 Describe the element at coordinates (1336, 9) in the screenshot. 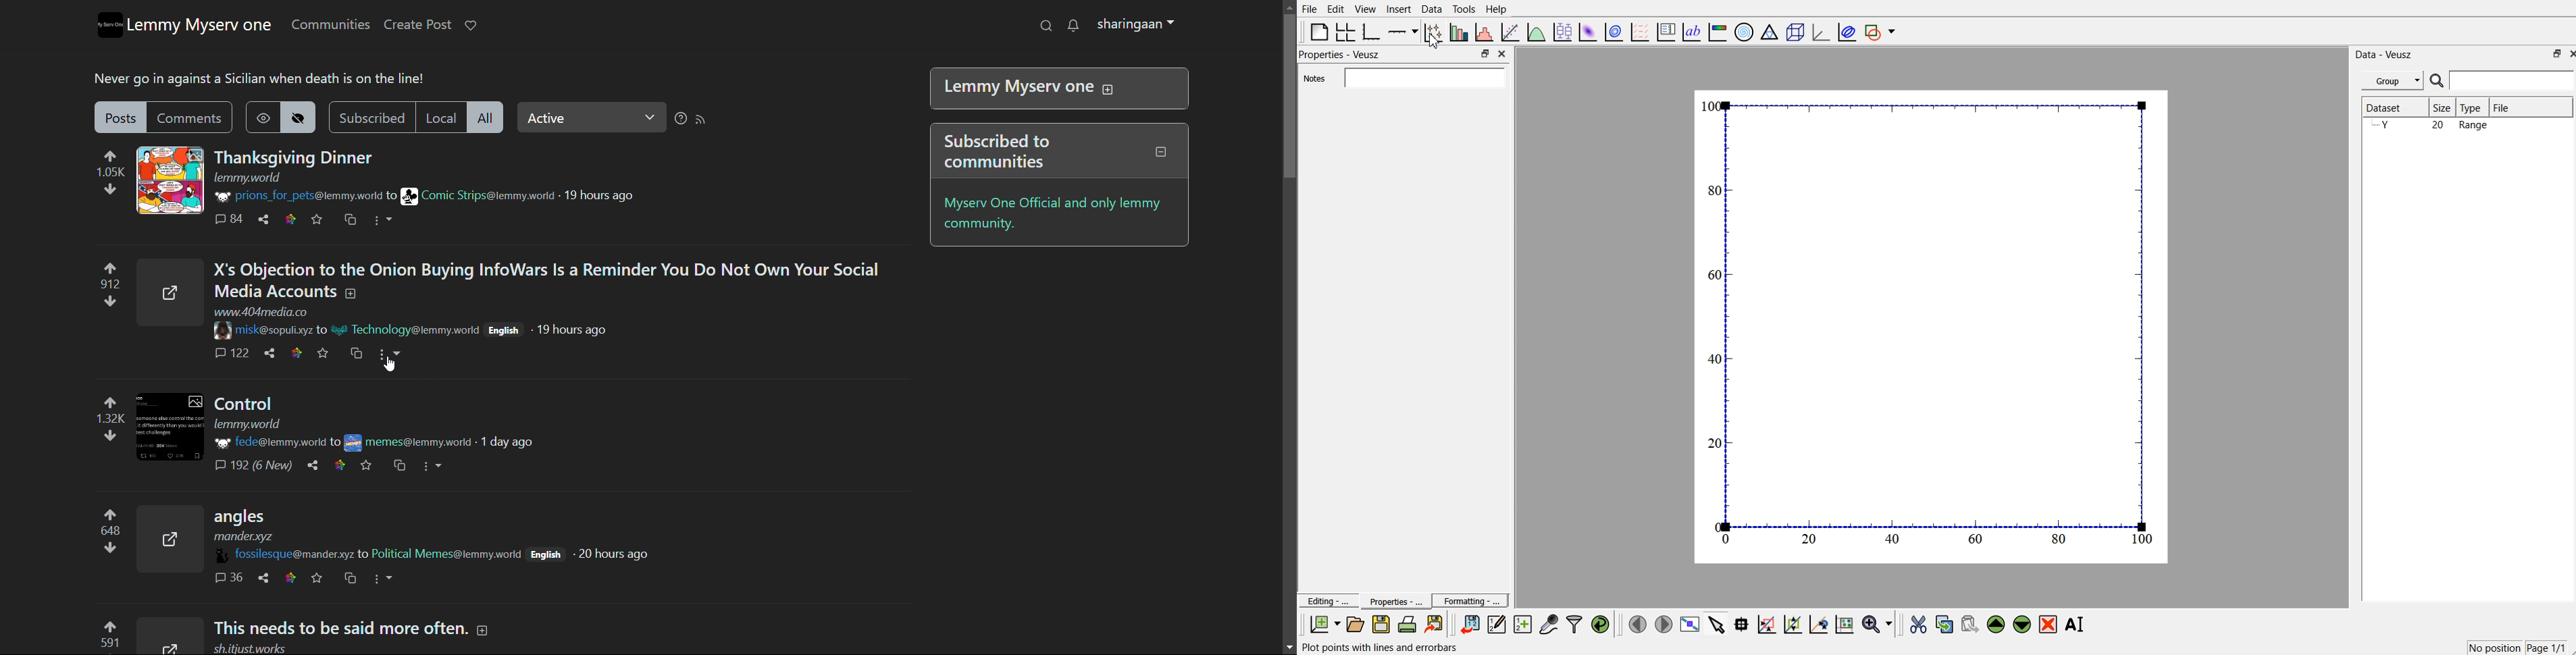

I see `Edit` at that location.